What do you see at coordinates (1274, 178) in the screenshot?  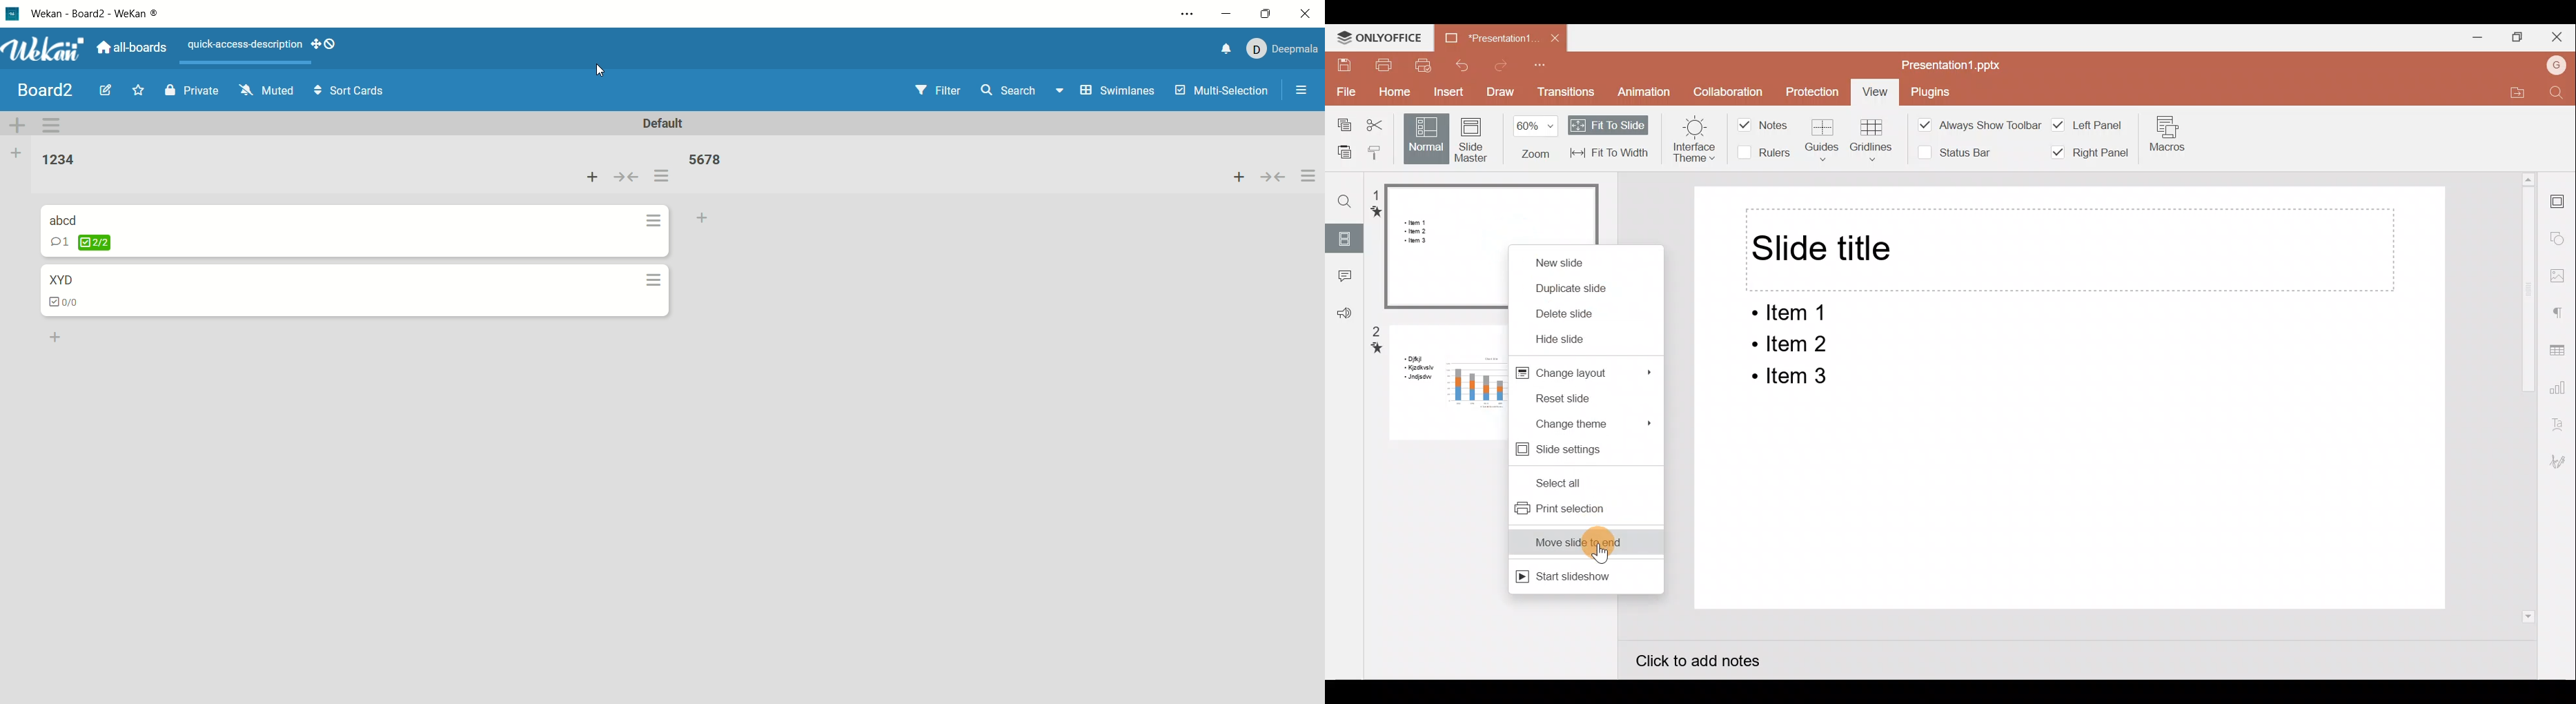 I see `collapse` at bounding box center [1274, 178].